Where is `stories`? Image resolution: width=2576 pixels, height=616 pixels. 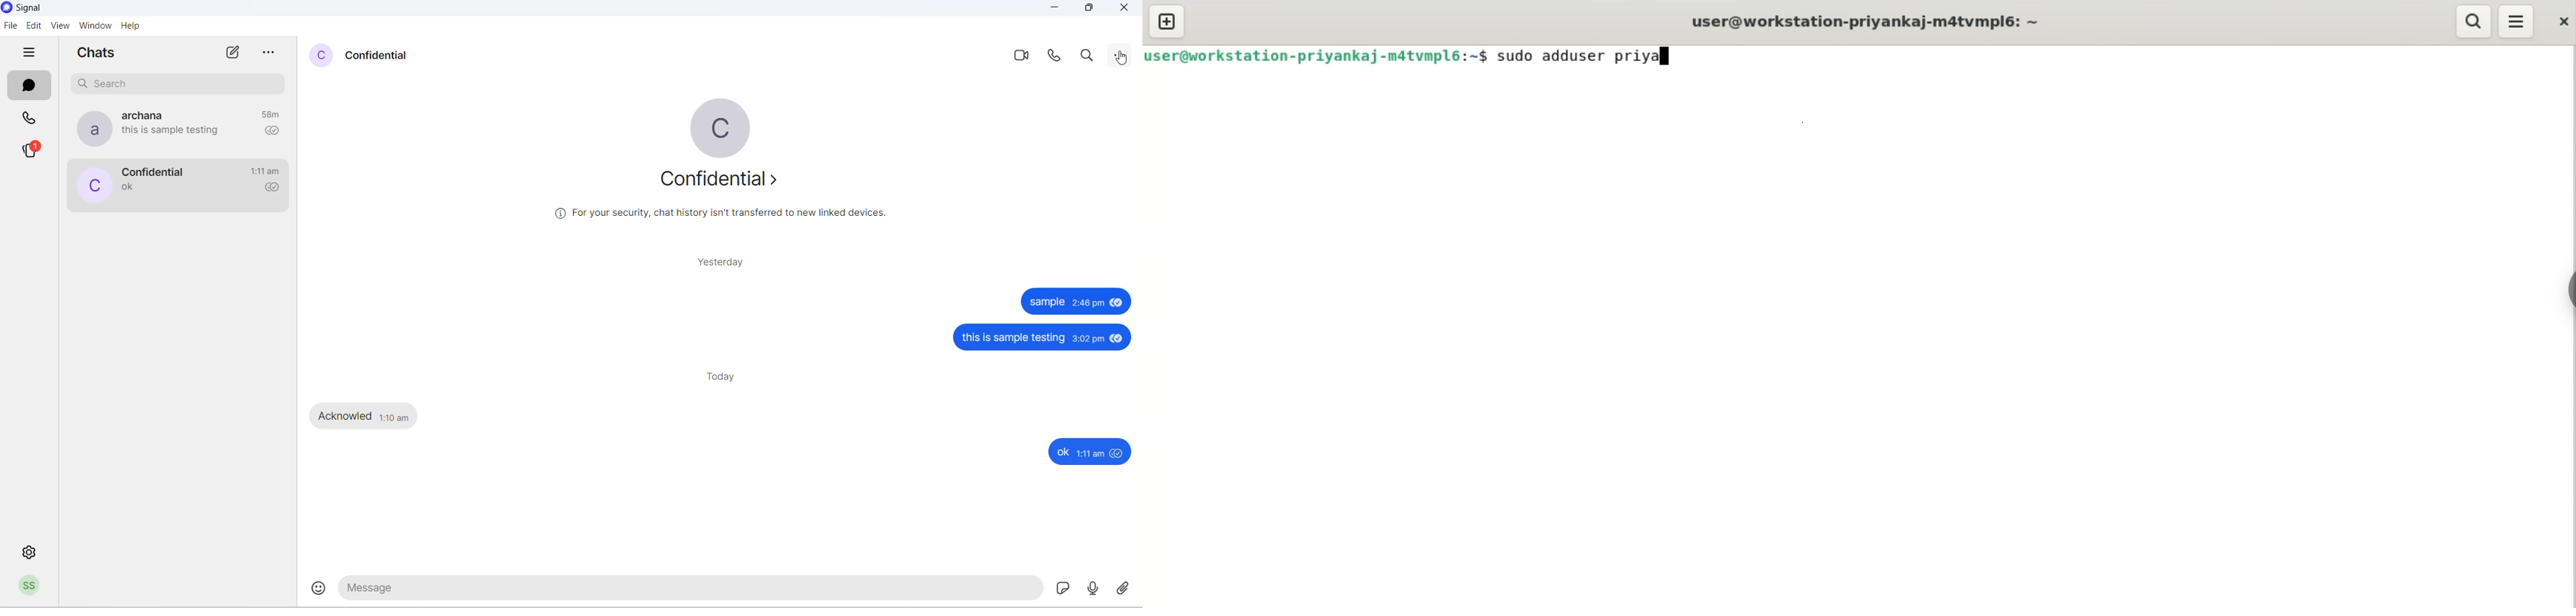 stories is located at coordinates (33, 150).